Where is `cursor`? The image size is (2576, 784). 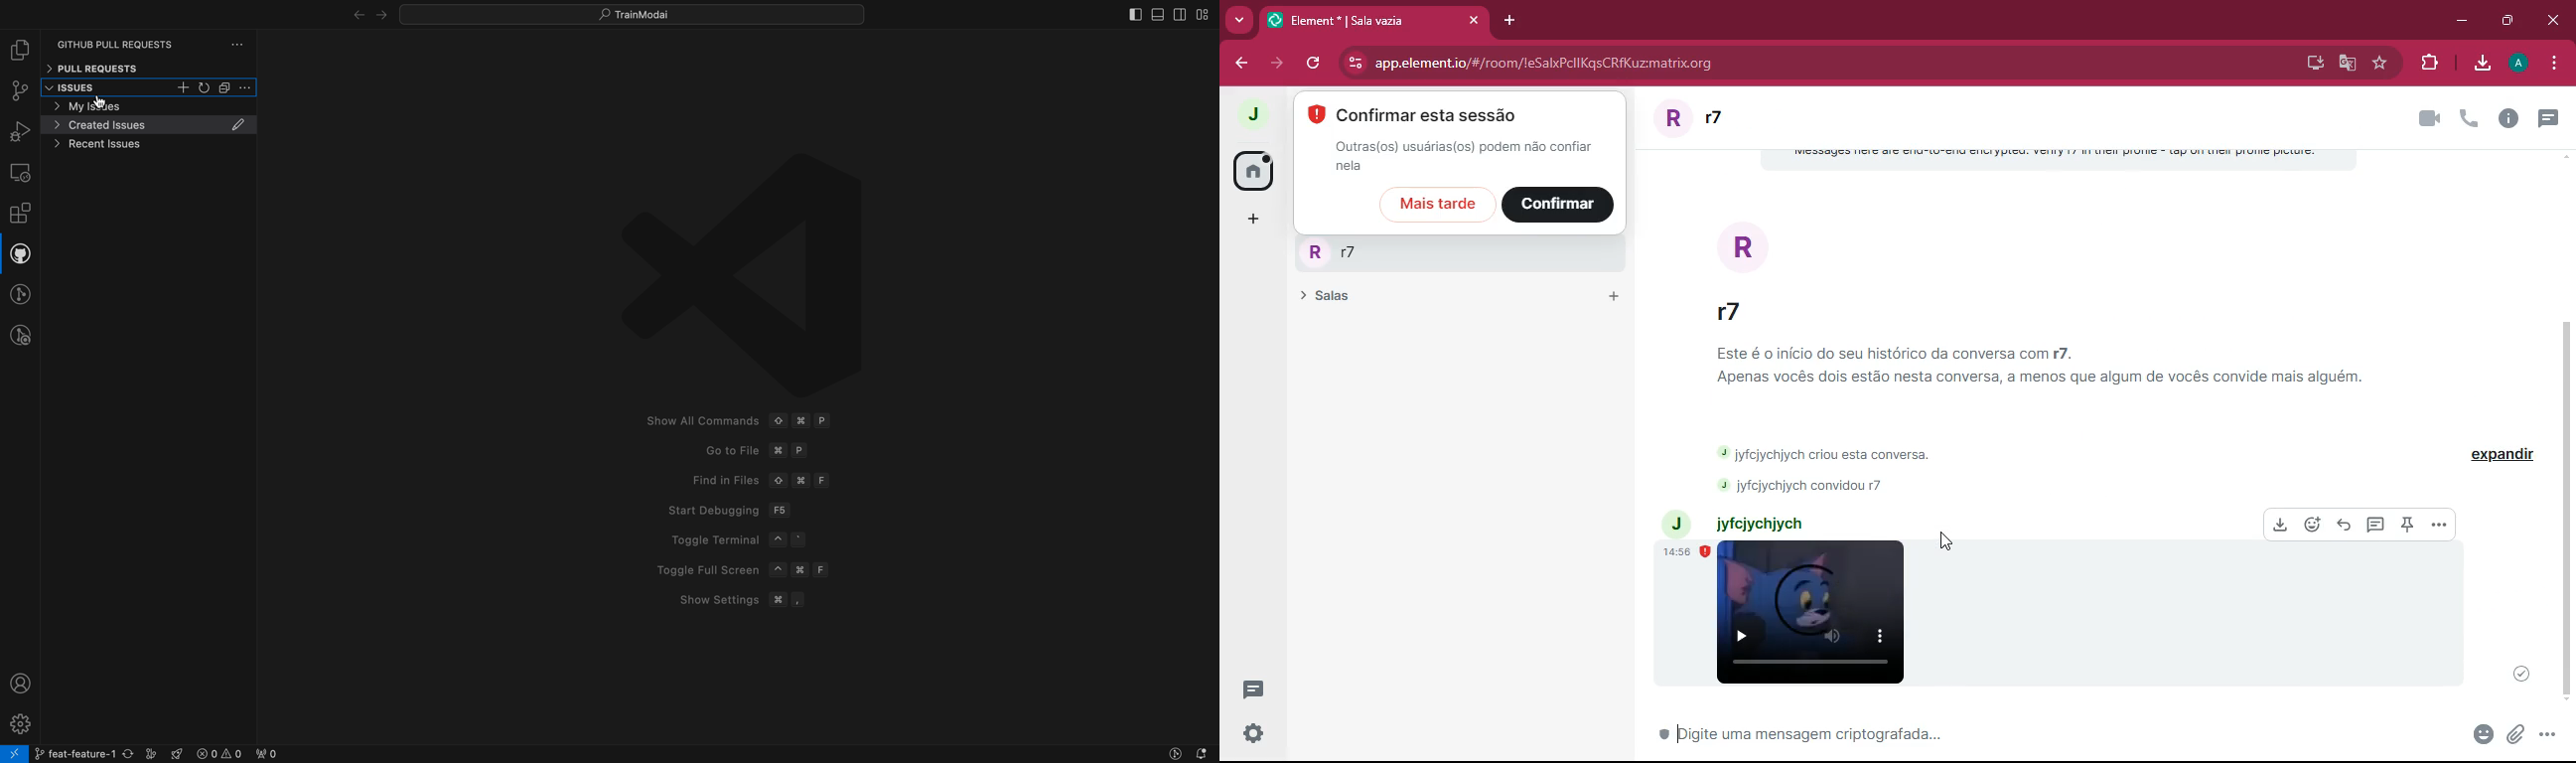
cursor is located at coordinates (106, 103).